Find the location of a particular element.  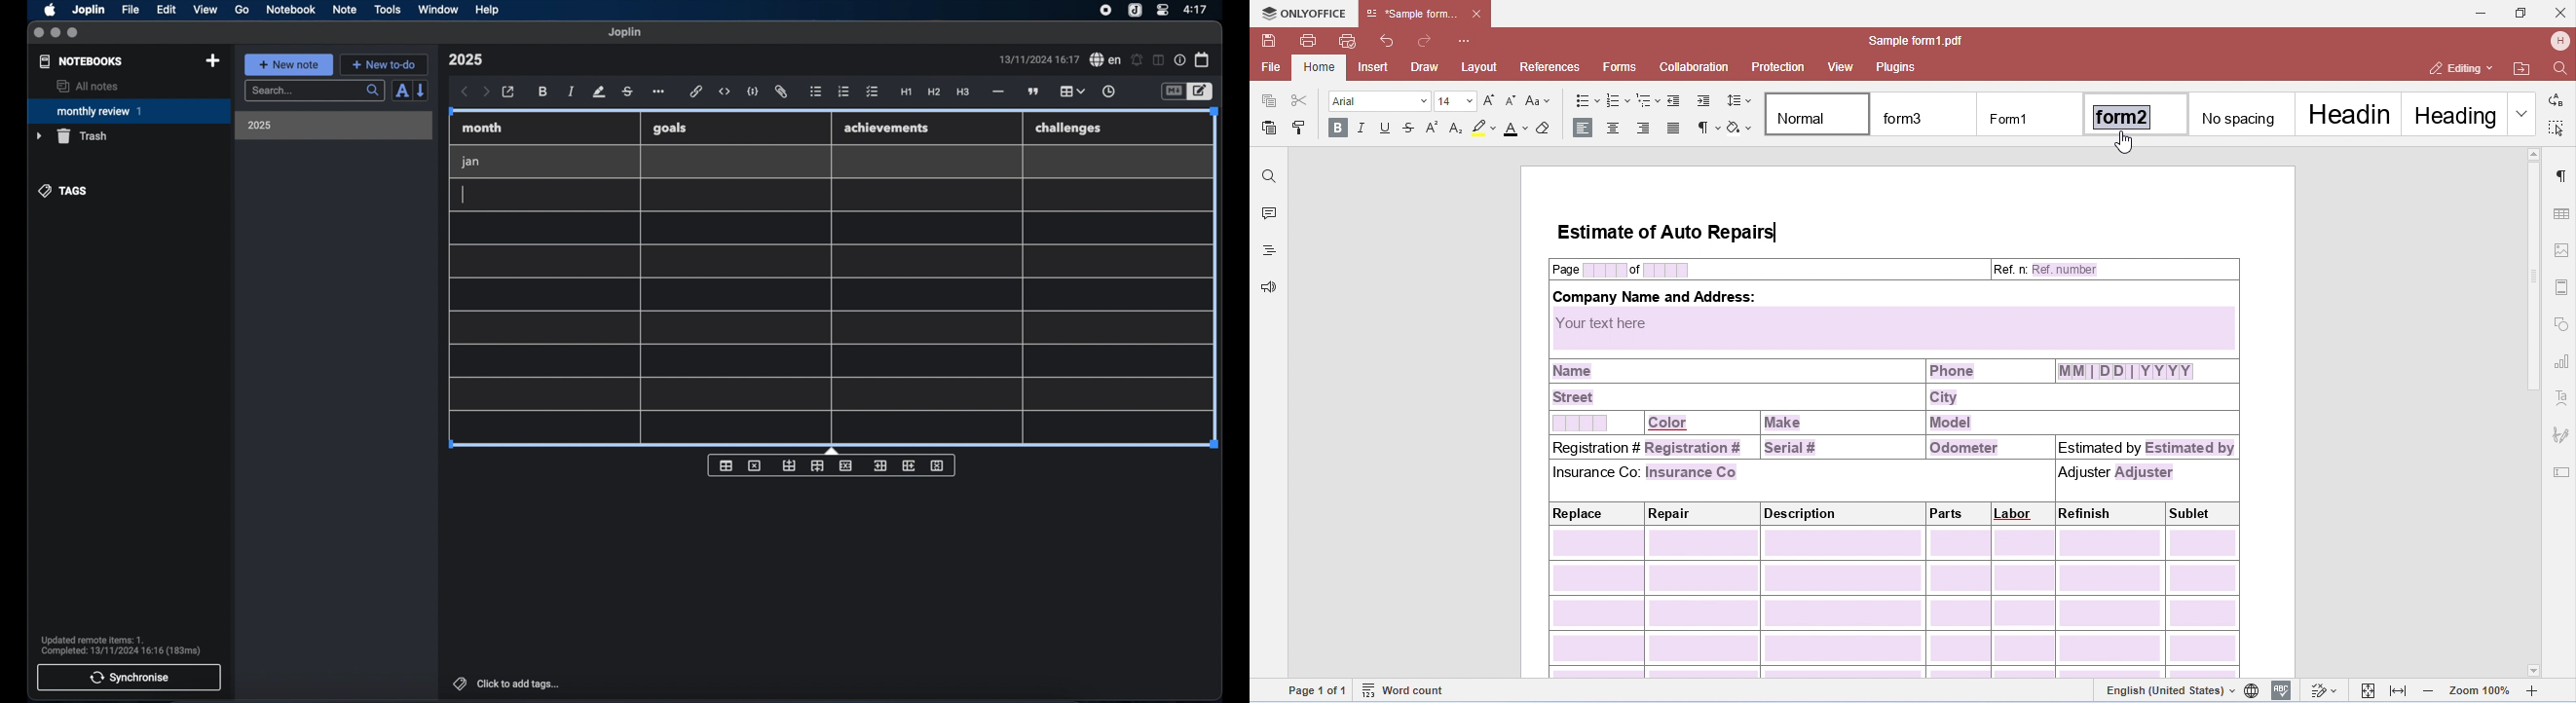

maximize is located at coordinates (74, 33).